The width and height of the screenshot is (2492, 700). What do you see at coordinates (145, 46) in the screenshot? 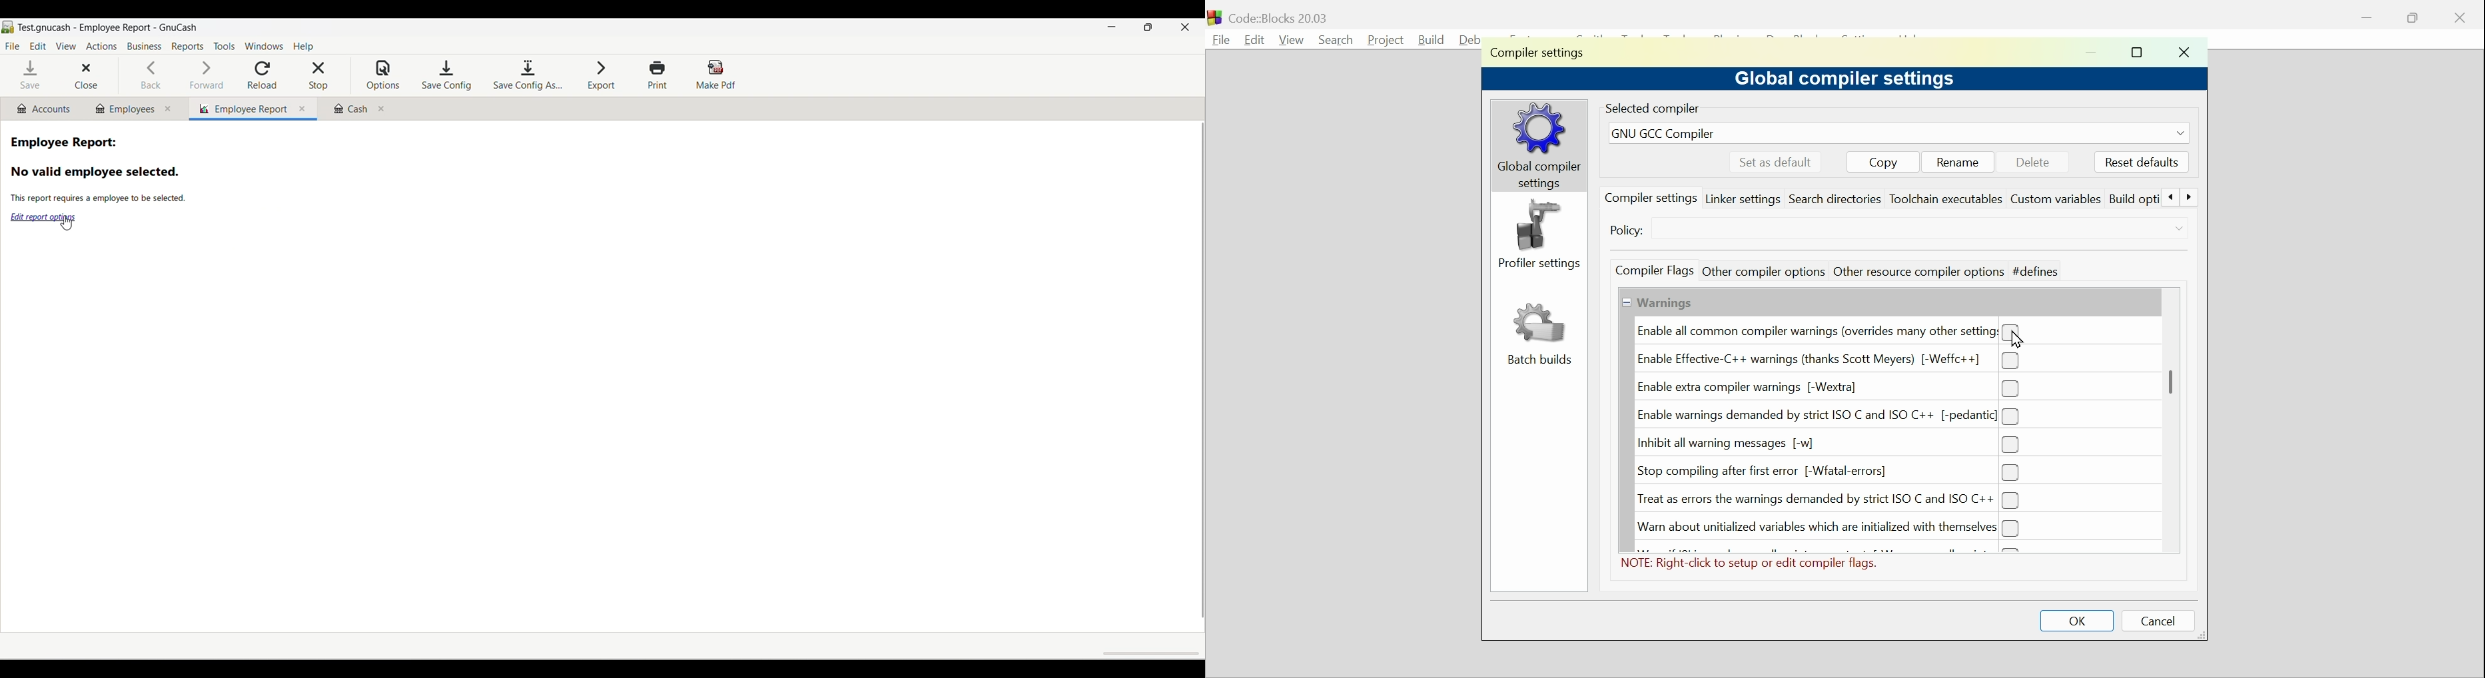
I see `Business` at bounding box center [145, 46].